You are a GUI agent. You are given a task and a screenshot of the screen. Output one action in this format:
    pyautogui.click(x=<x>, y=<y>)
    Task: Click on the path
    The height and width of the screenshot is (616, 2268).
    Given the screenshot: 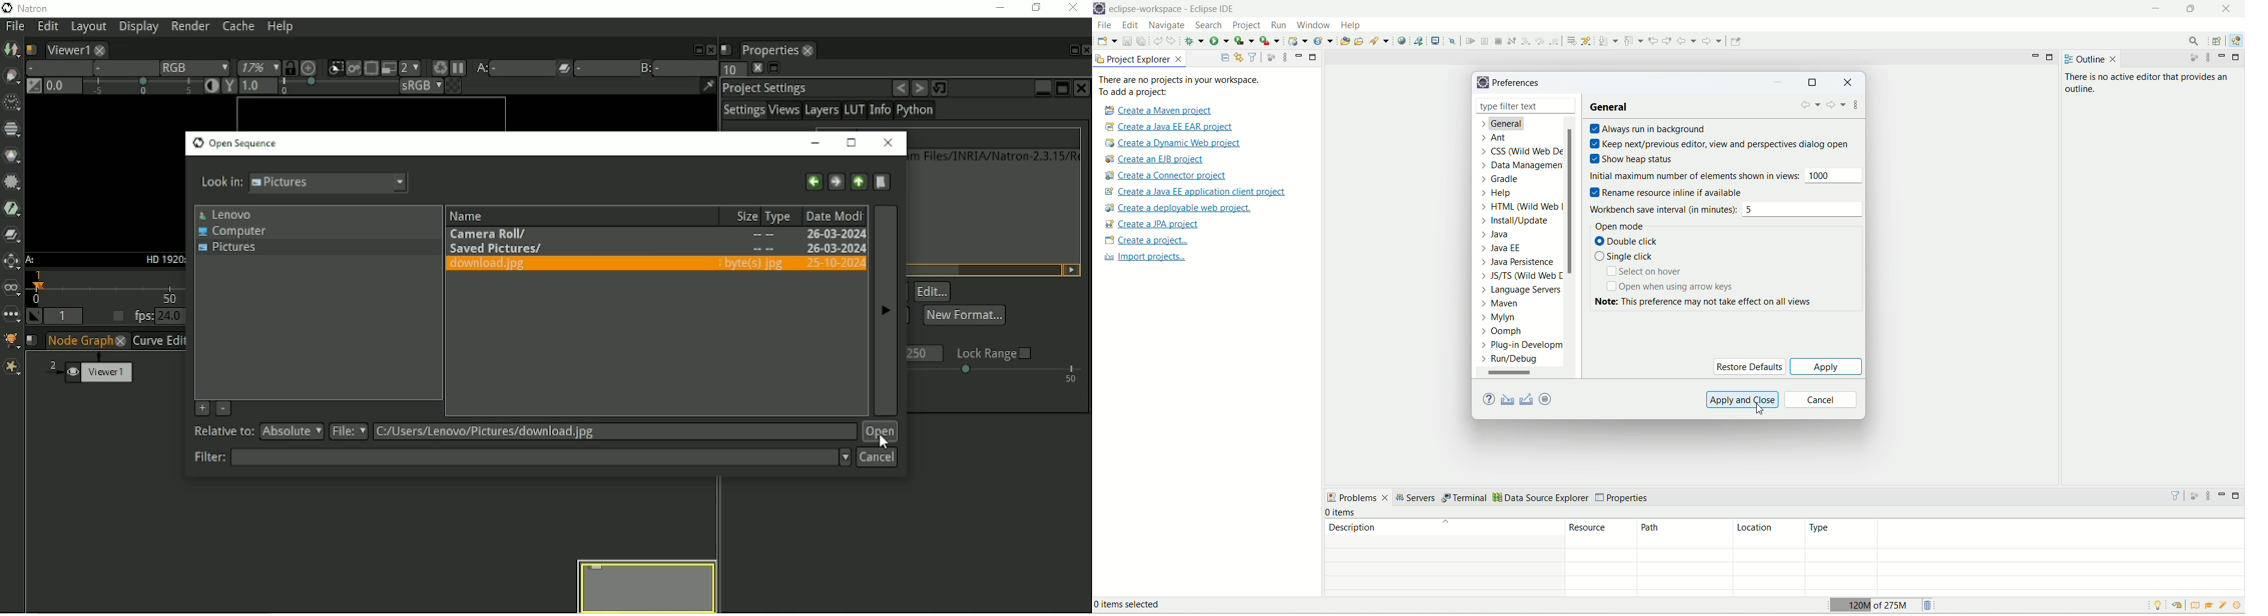 What is the action you would take?
    pyautogui.click(x=1681, y=534)
    